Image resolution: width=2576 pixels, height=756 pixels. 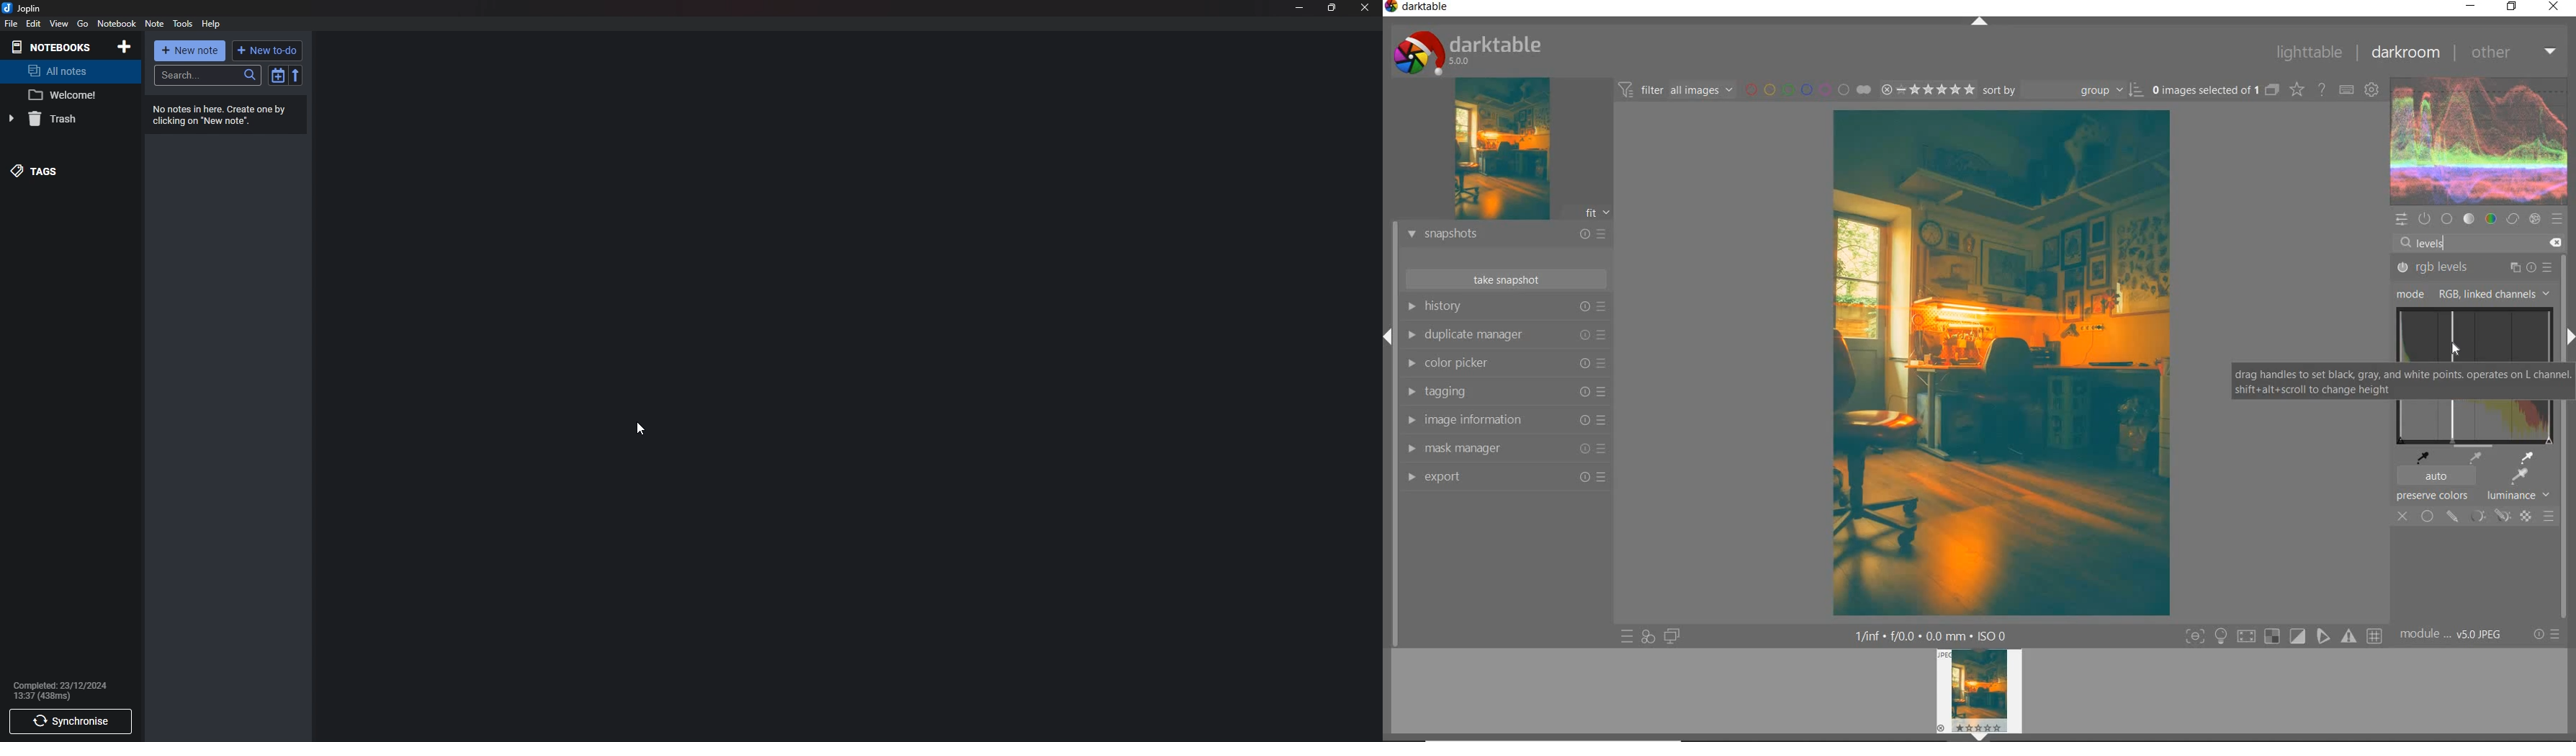 I want to click on history, so click(x=1506, y=306).